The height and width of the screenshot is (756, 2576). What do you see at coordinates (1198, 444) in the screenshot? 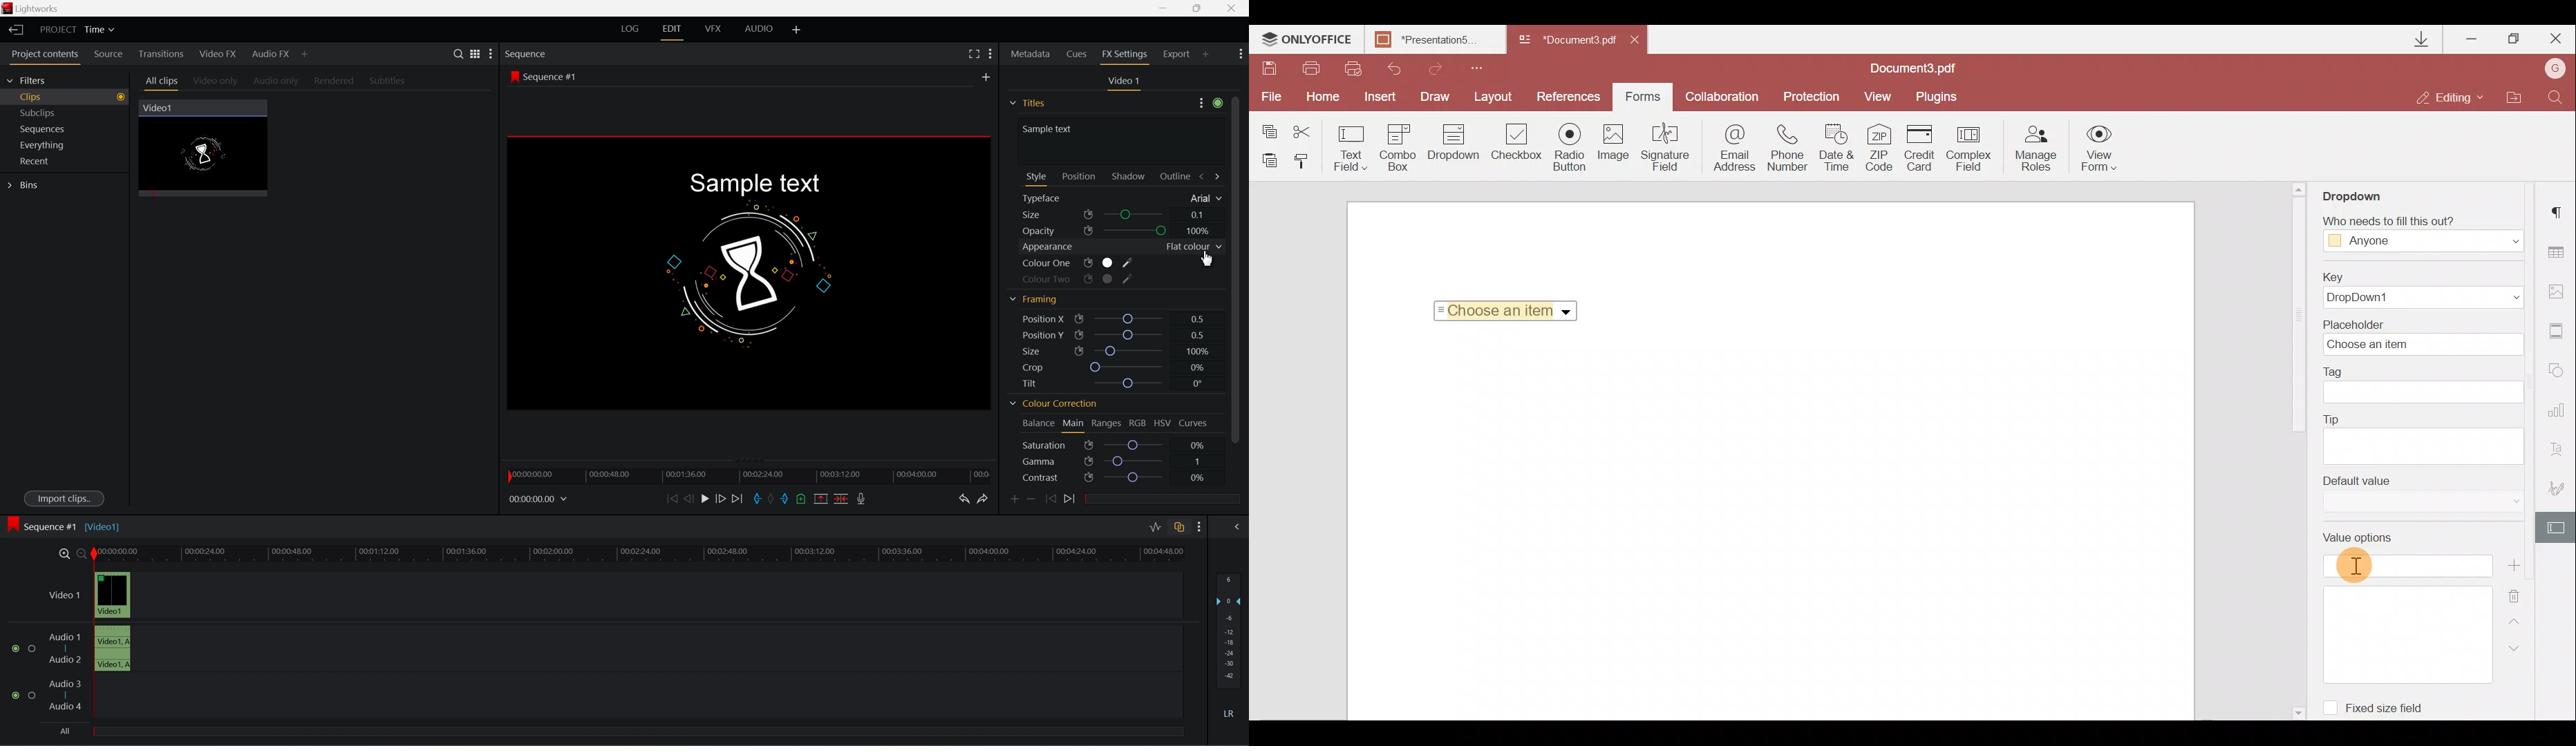
I see `0%` at bounding box center [1198, 444].